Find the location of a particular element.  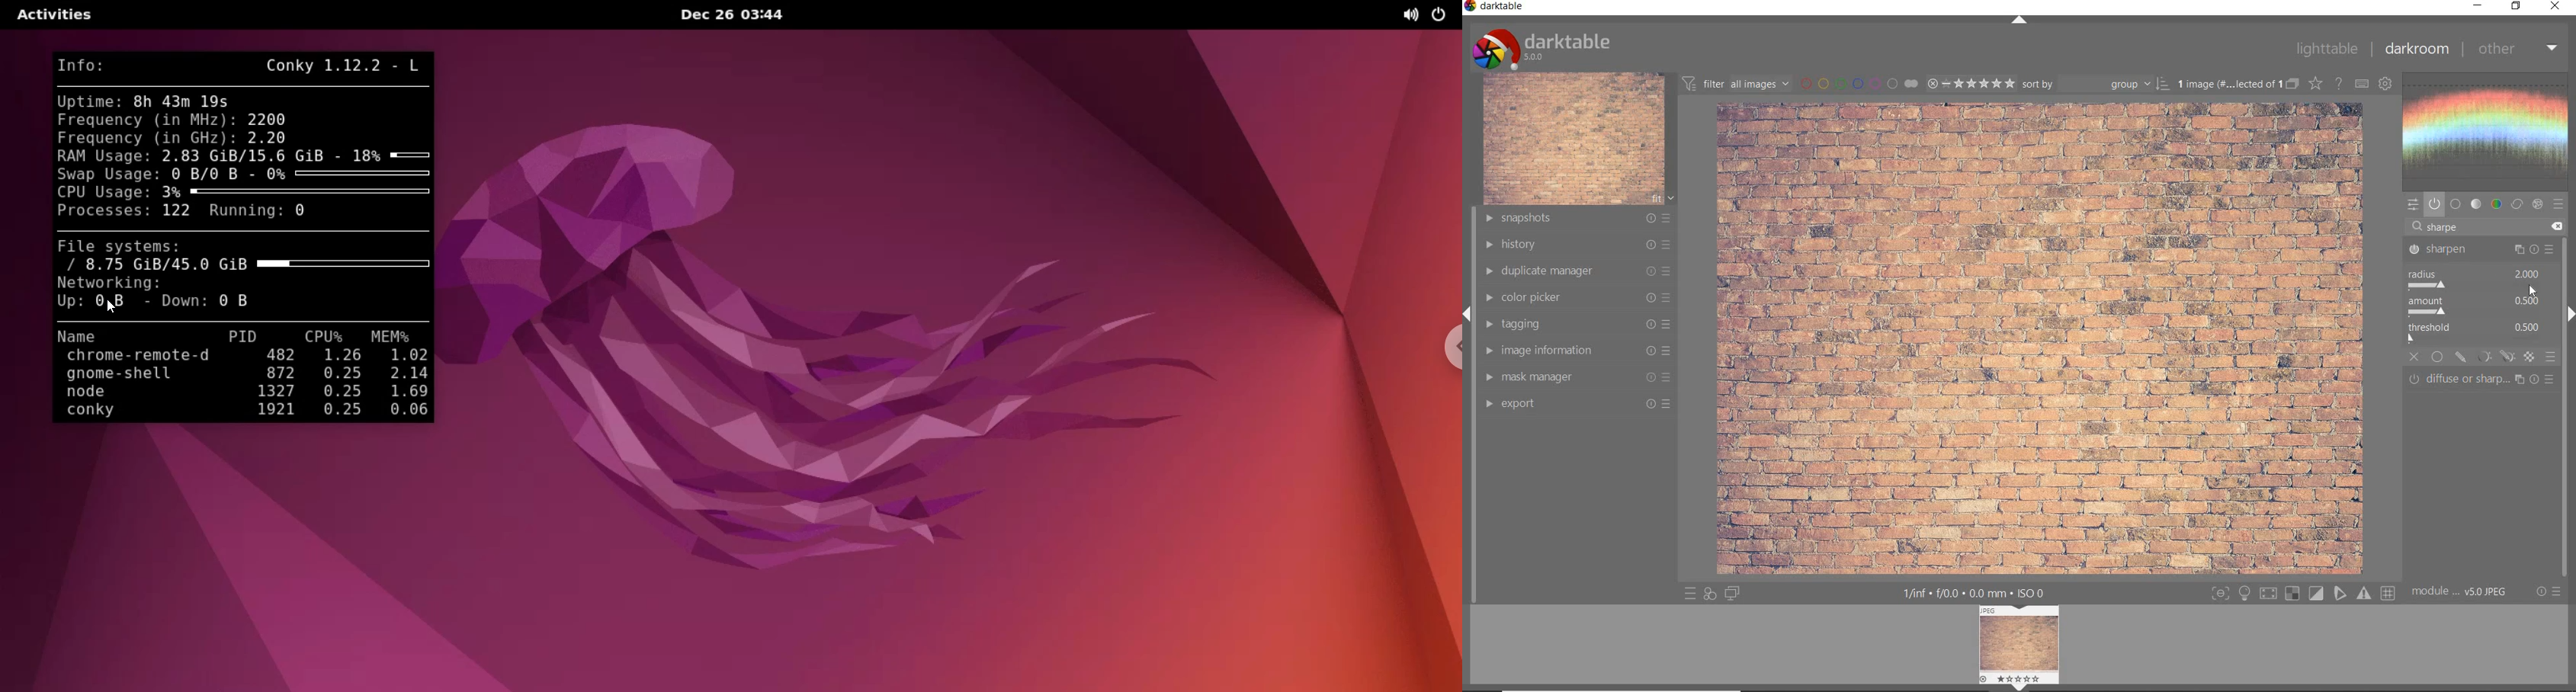

module ...v5.0 JPEG is located at coordinates (2459, 593).